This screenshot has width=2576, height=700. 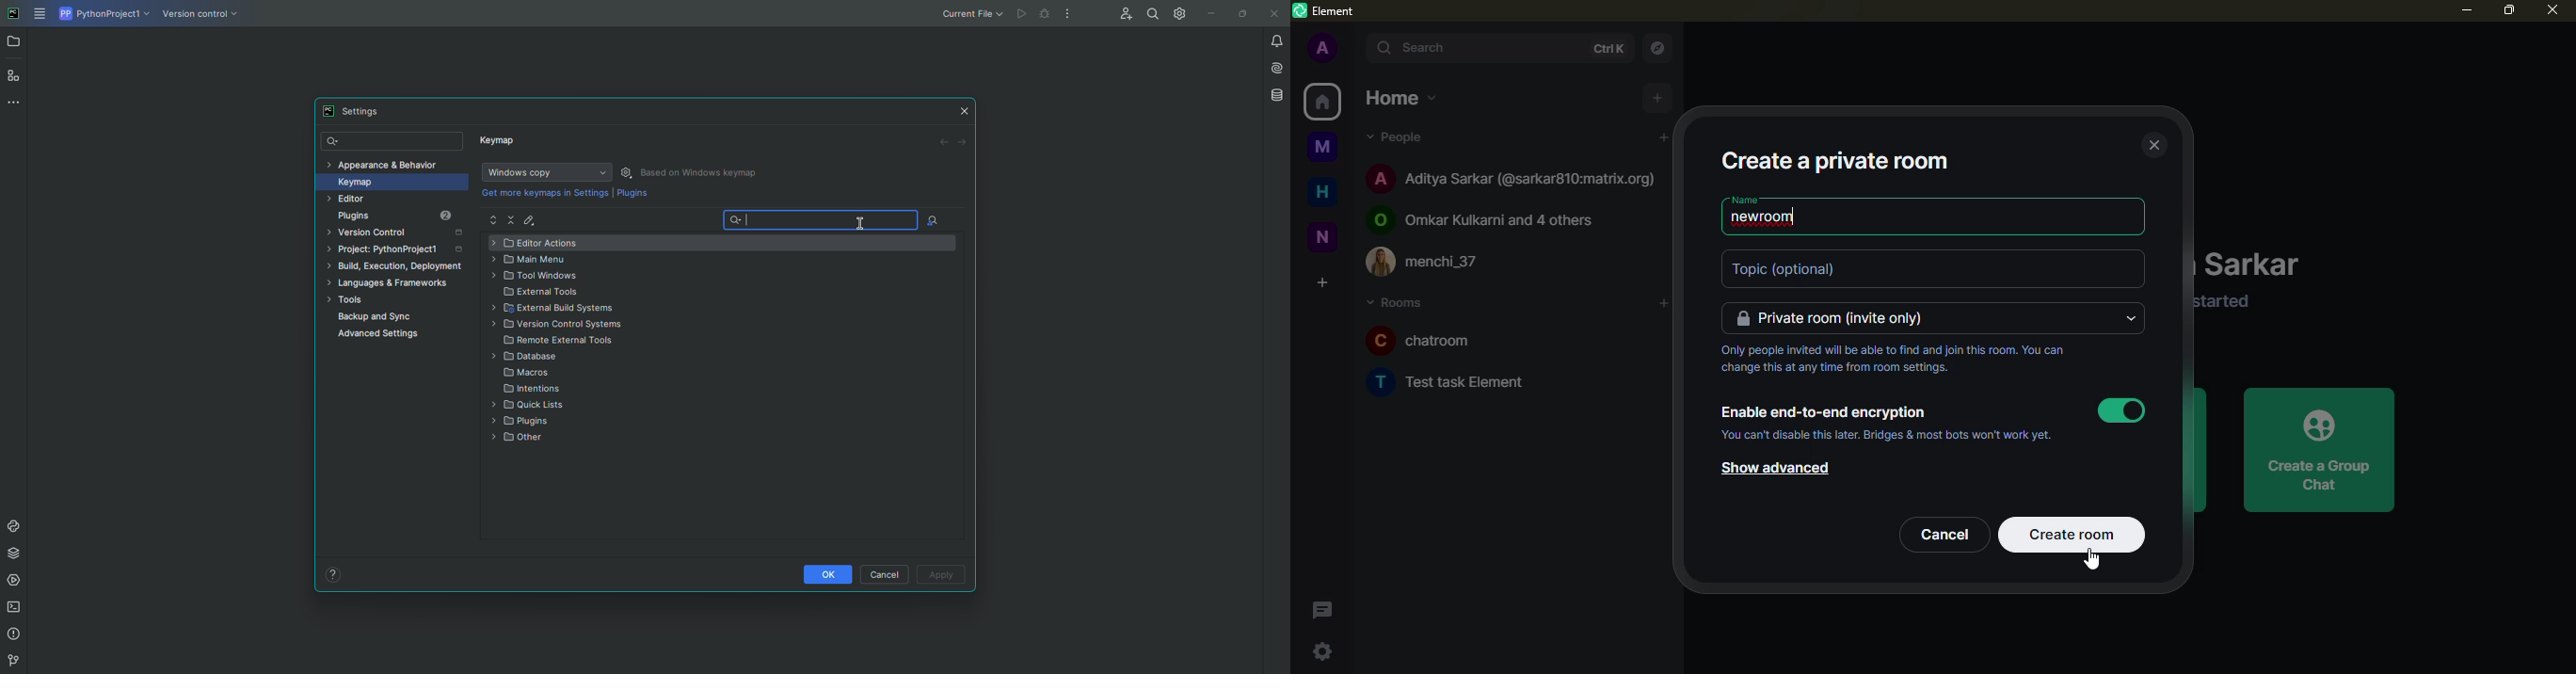 I want to click on Project, so click(x=15, y=43).